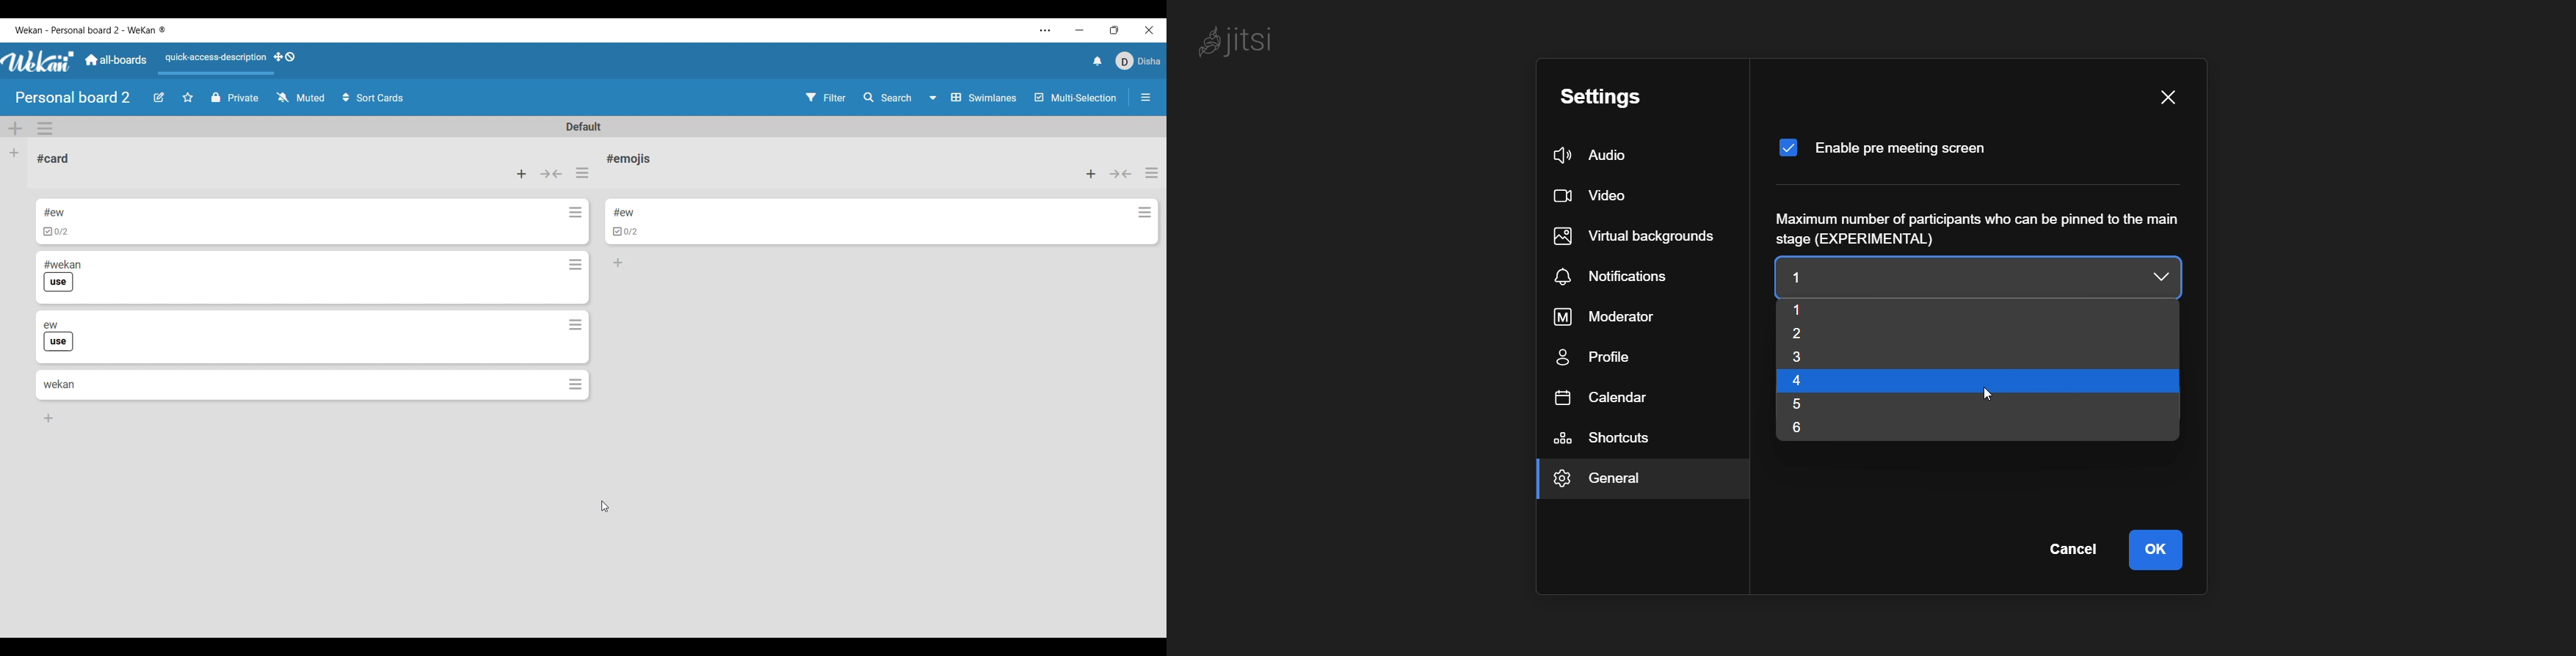  Describe the element at coordinates (115, 60) in the screenshot. I see `Go to main dashboard` at that location.